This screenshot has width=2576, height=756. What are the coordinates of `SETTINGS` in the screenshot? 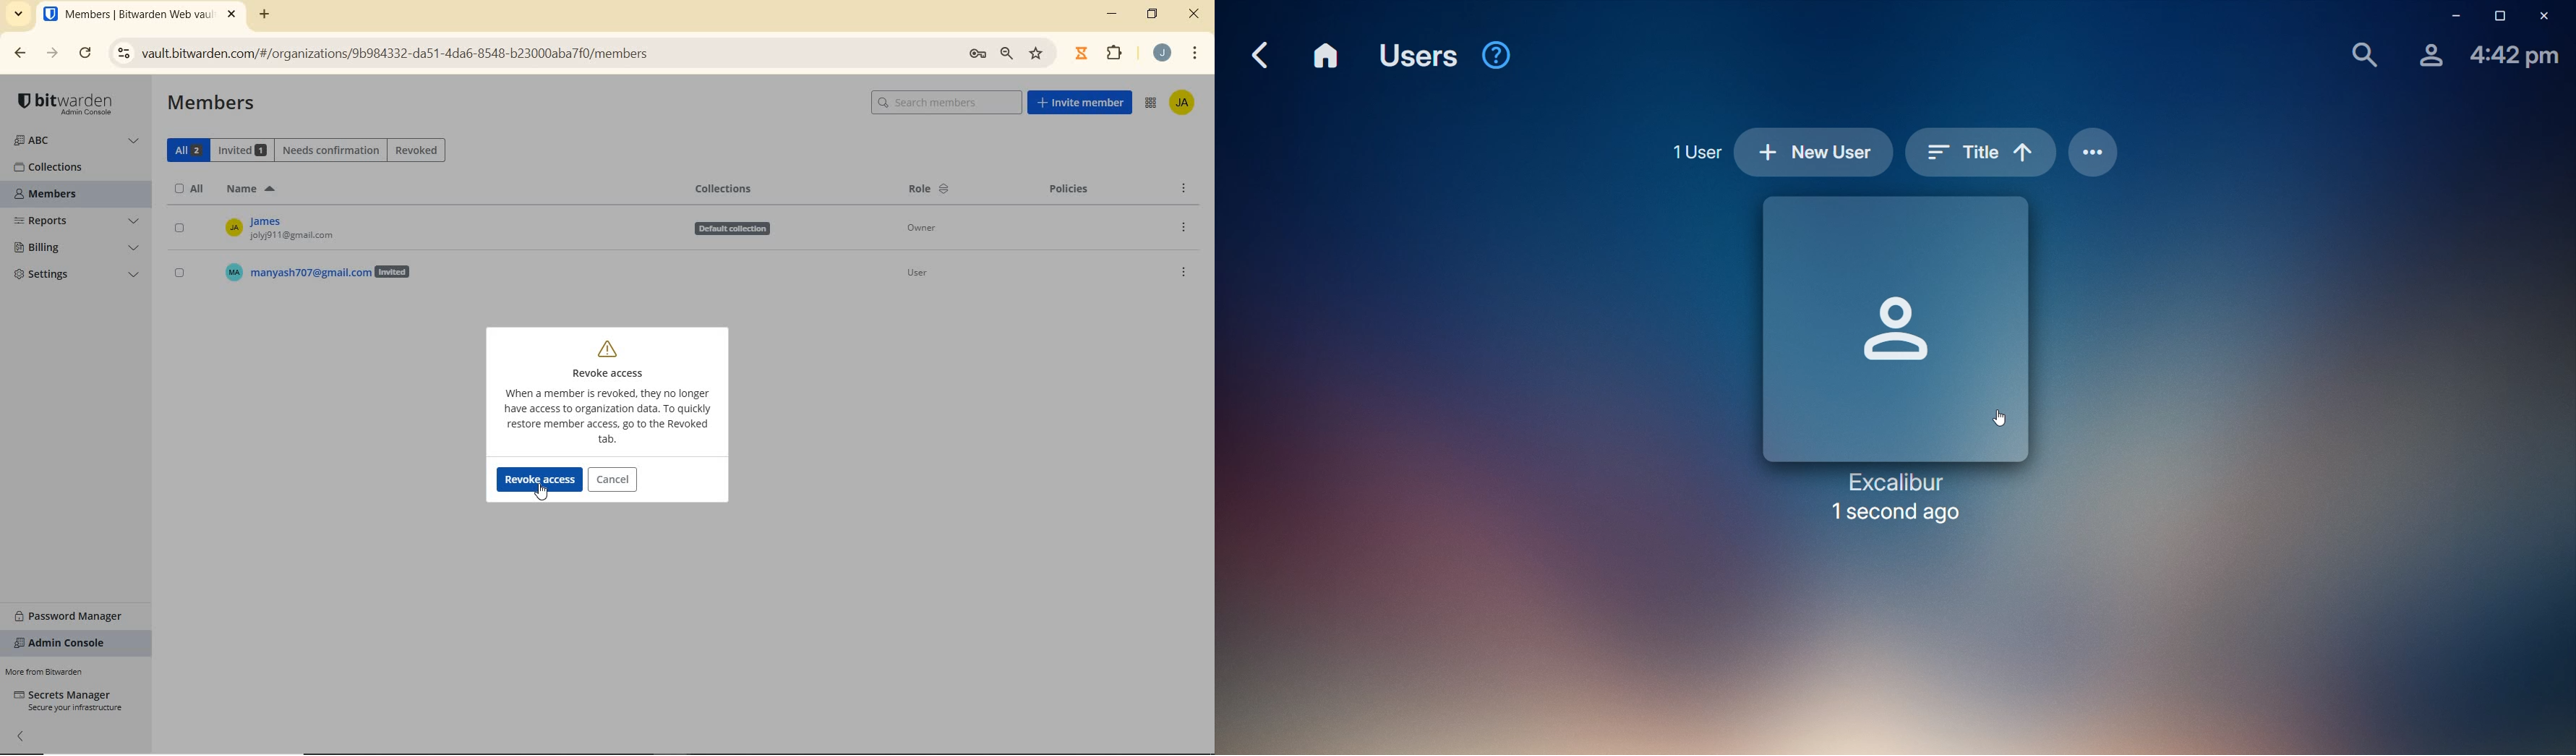 It's located at (77, 277).